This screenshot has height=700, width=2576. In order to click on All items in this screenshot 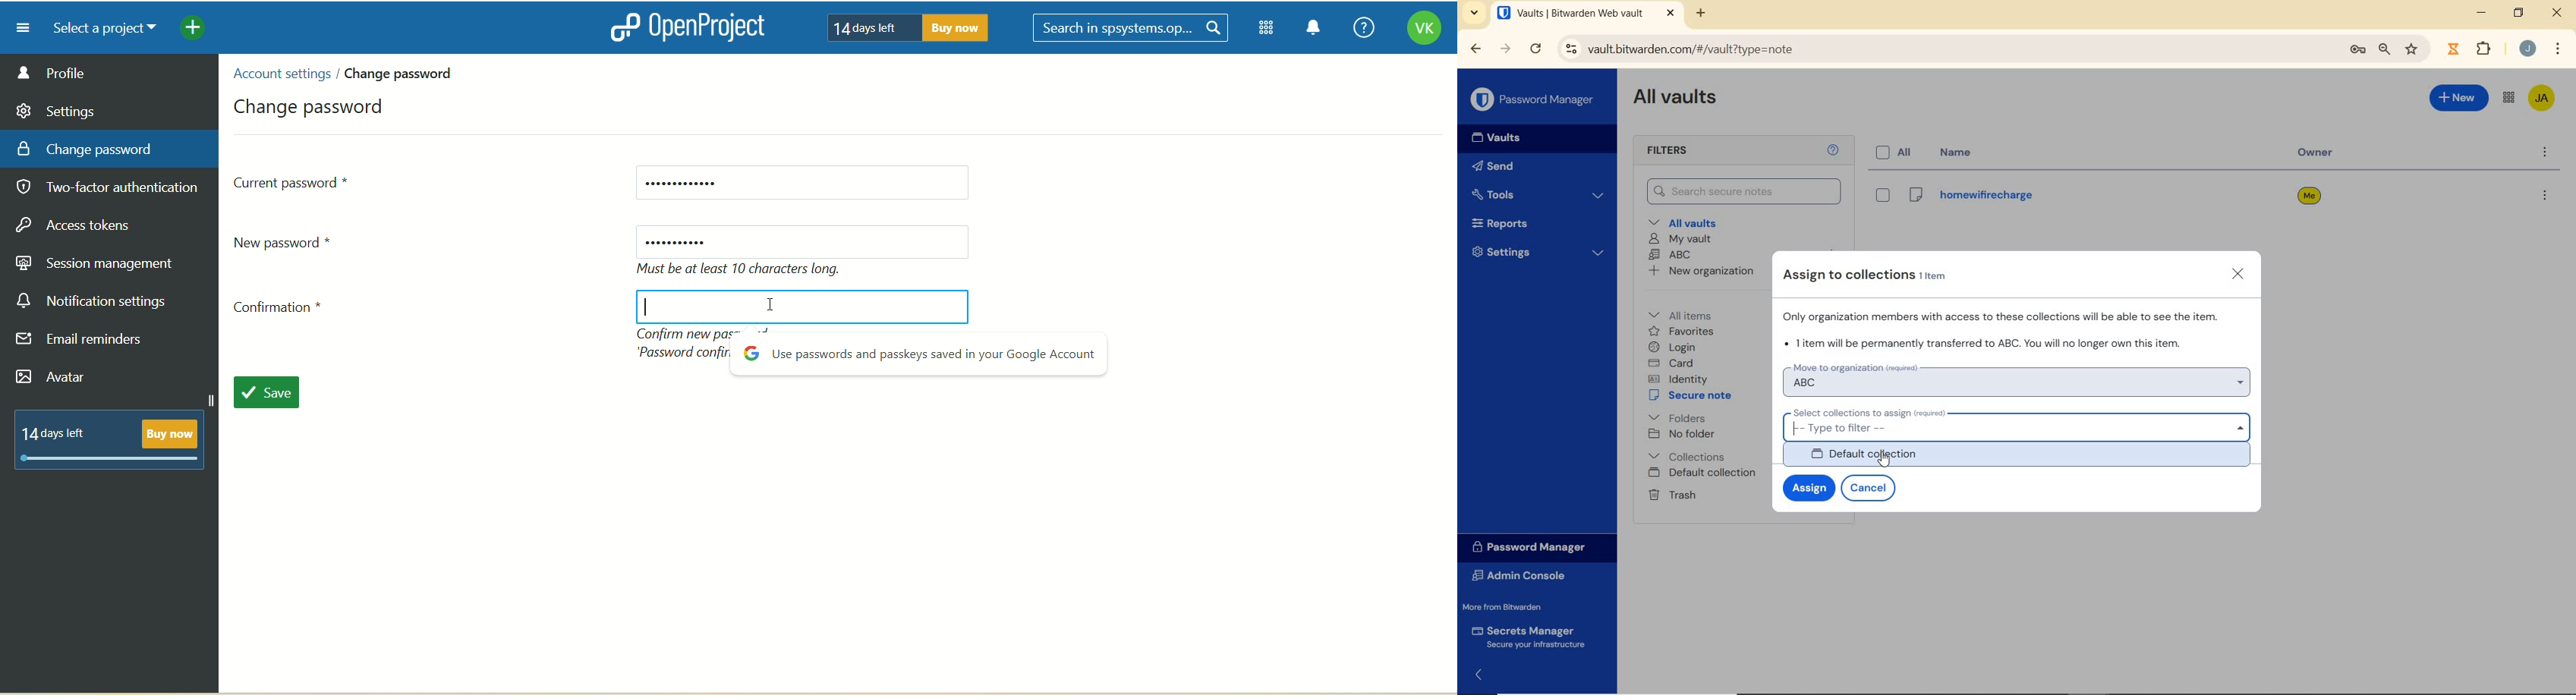, I will do `click(1690, 314)`.